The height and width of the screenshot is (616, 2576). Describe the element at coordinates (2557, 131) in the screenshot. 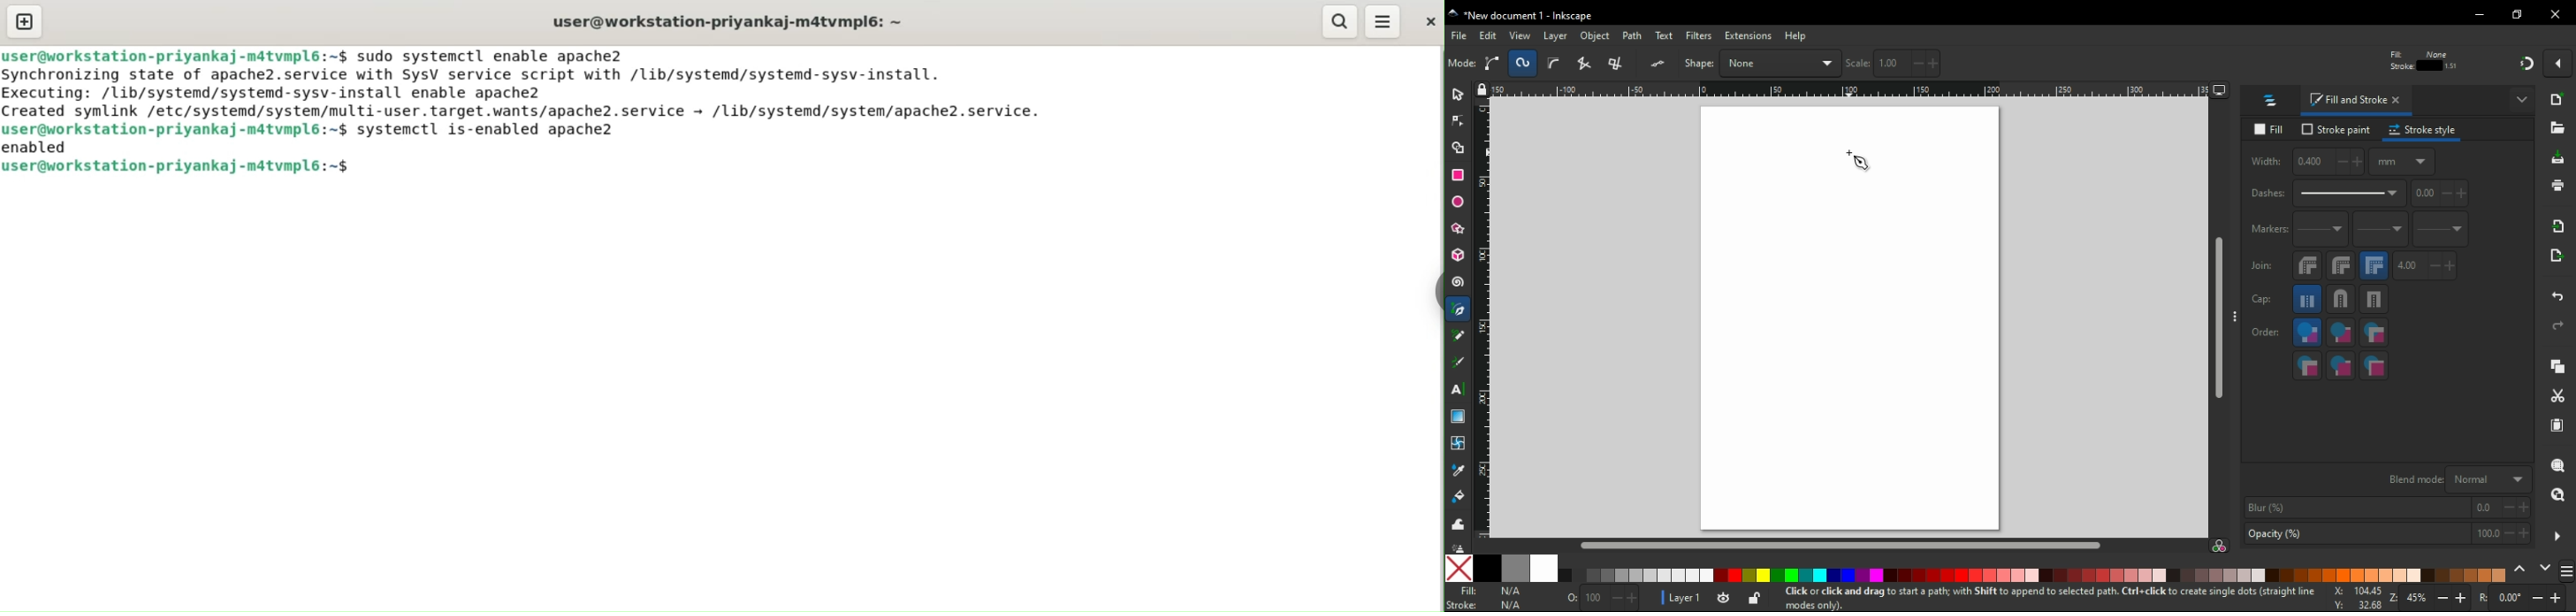

I see `open file dialogue` at that location.